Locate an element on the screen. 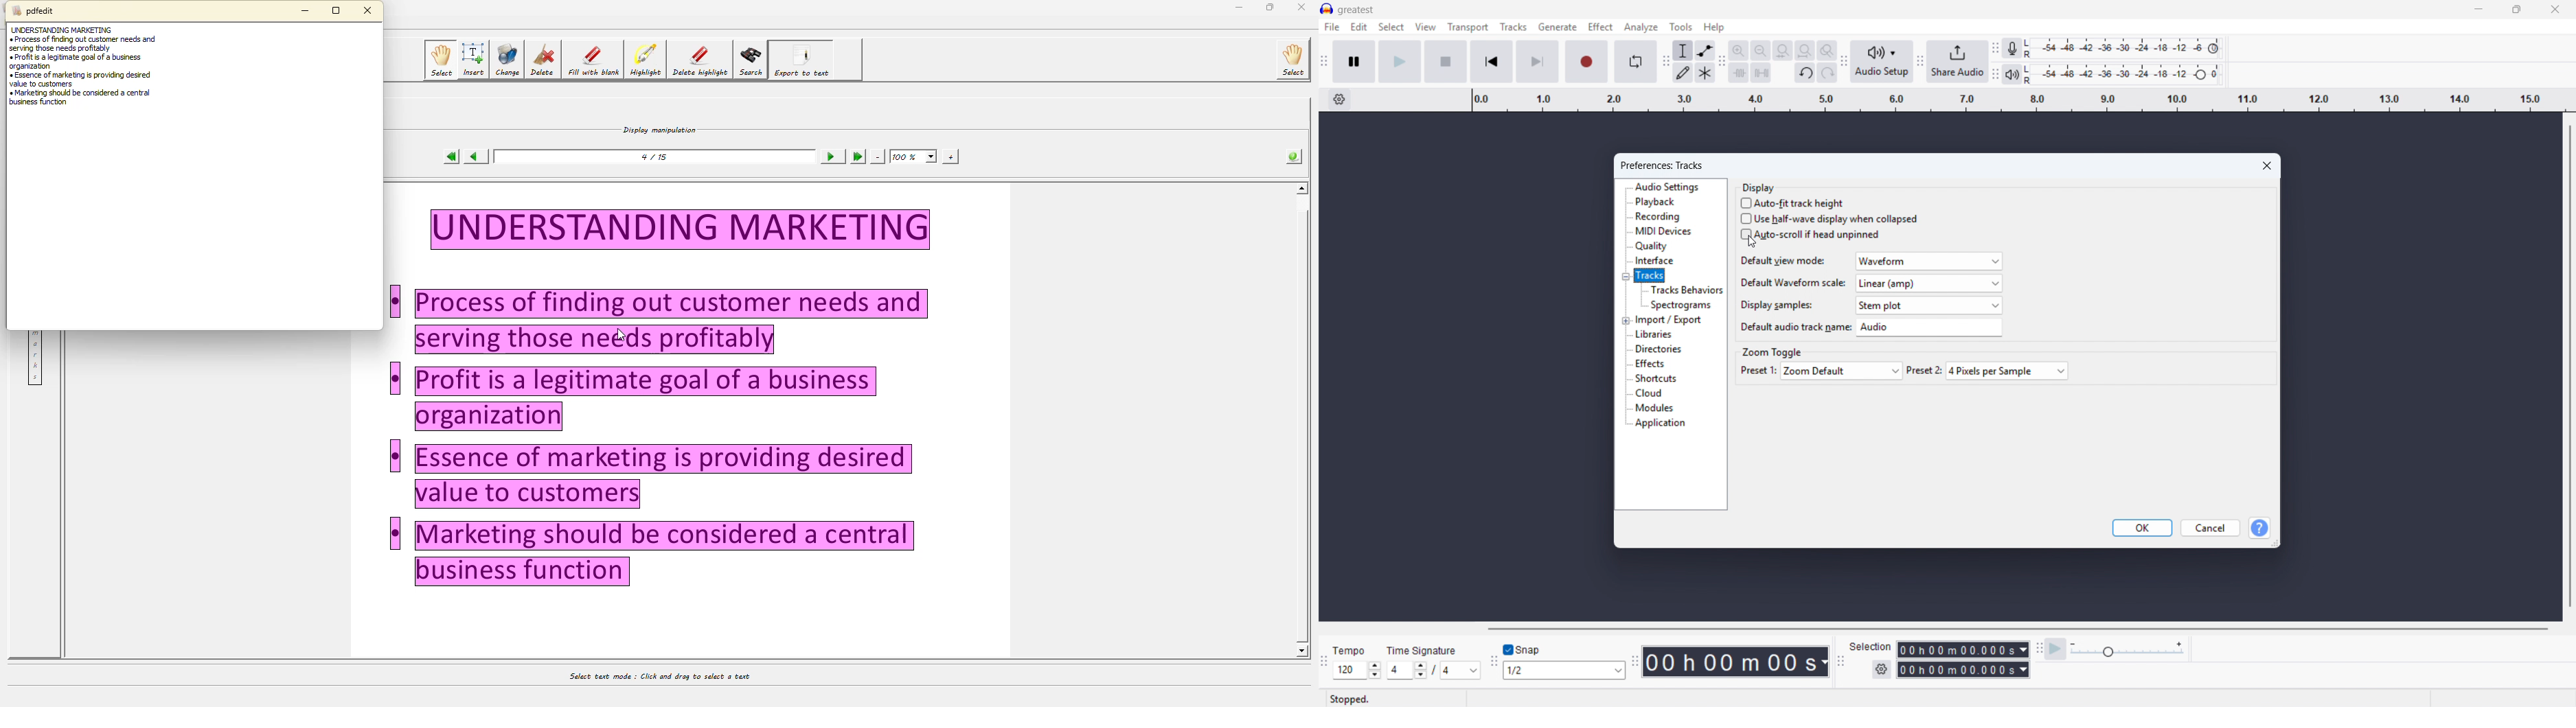 The image size is (2576, 728). Timeline settings  is located at coordinates (1340, 100).